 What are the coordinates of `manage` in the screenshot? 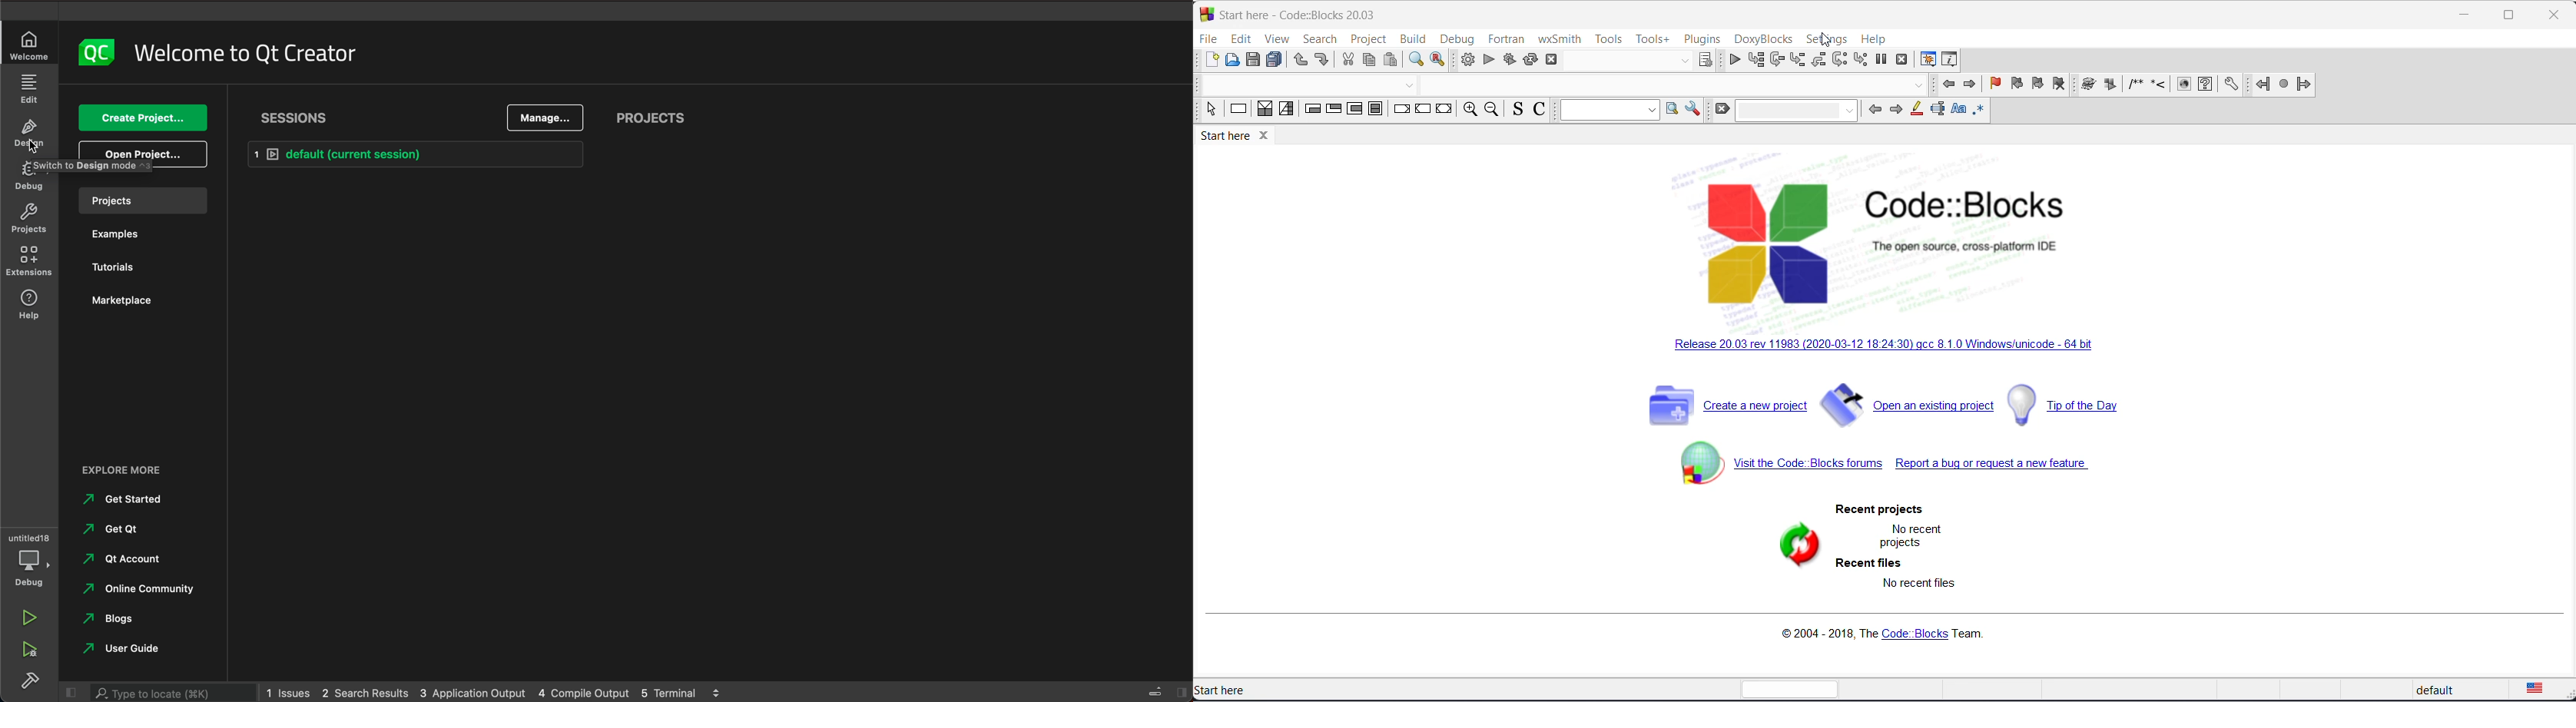 It's located at (544, 119).